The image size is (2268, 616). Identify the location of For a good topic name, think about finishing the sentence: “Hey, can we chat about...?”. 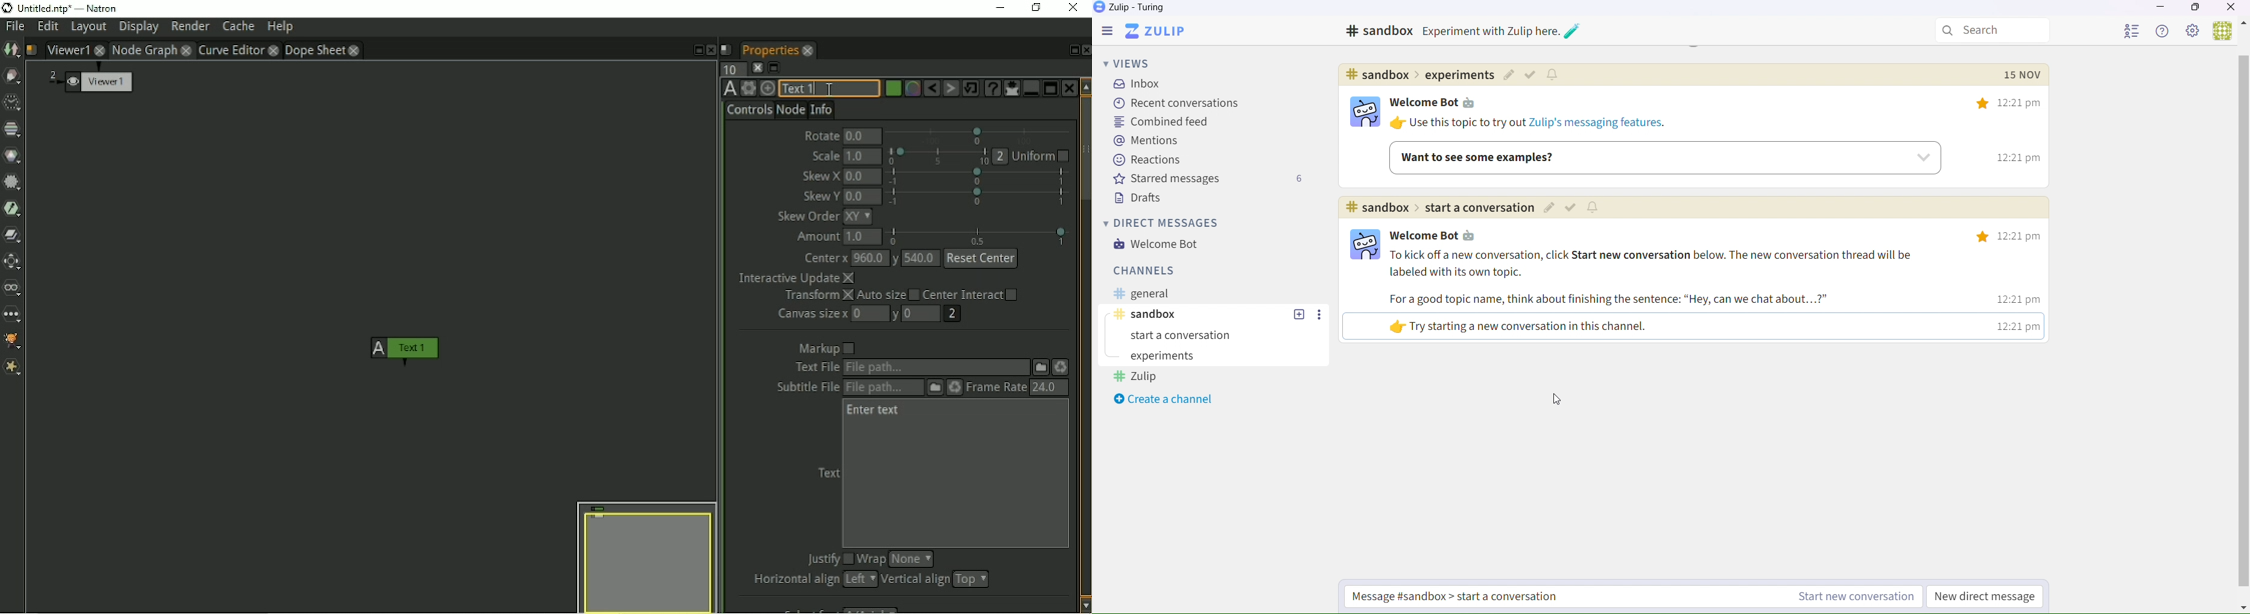
(1635, 302).